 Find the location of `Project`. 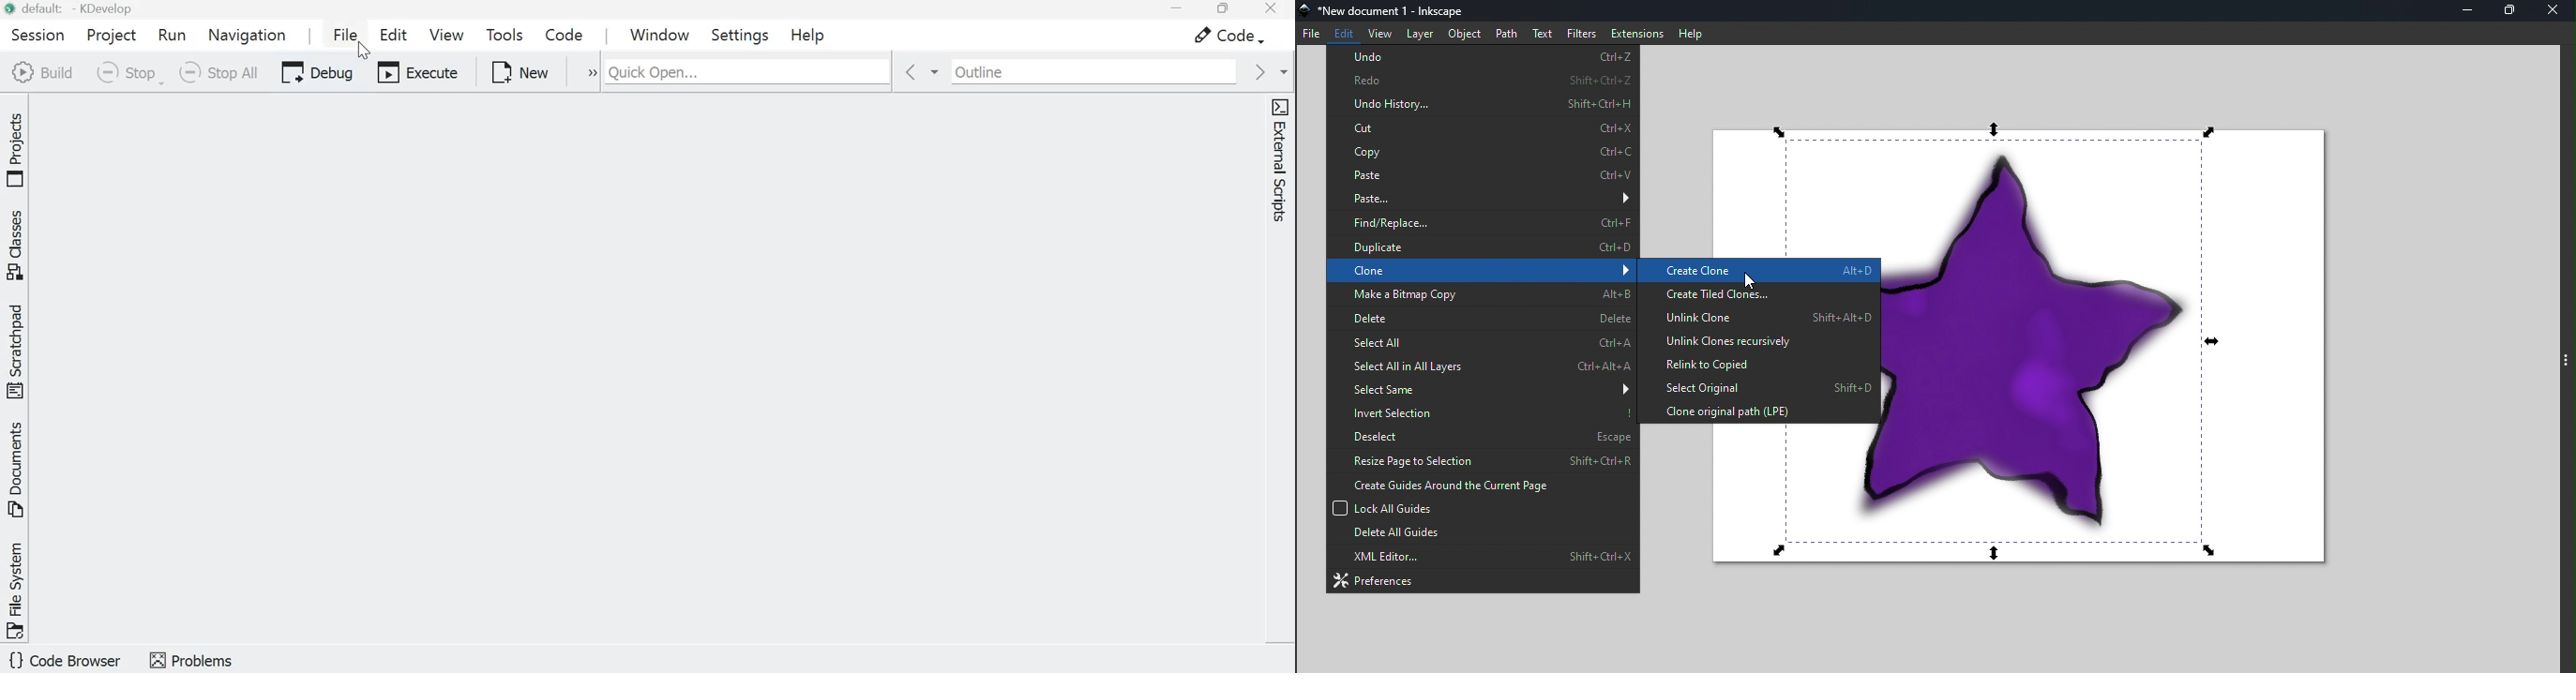

Project is located at coordinates (110, 33).